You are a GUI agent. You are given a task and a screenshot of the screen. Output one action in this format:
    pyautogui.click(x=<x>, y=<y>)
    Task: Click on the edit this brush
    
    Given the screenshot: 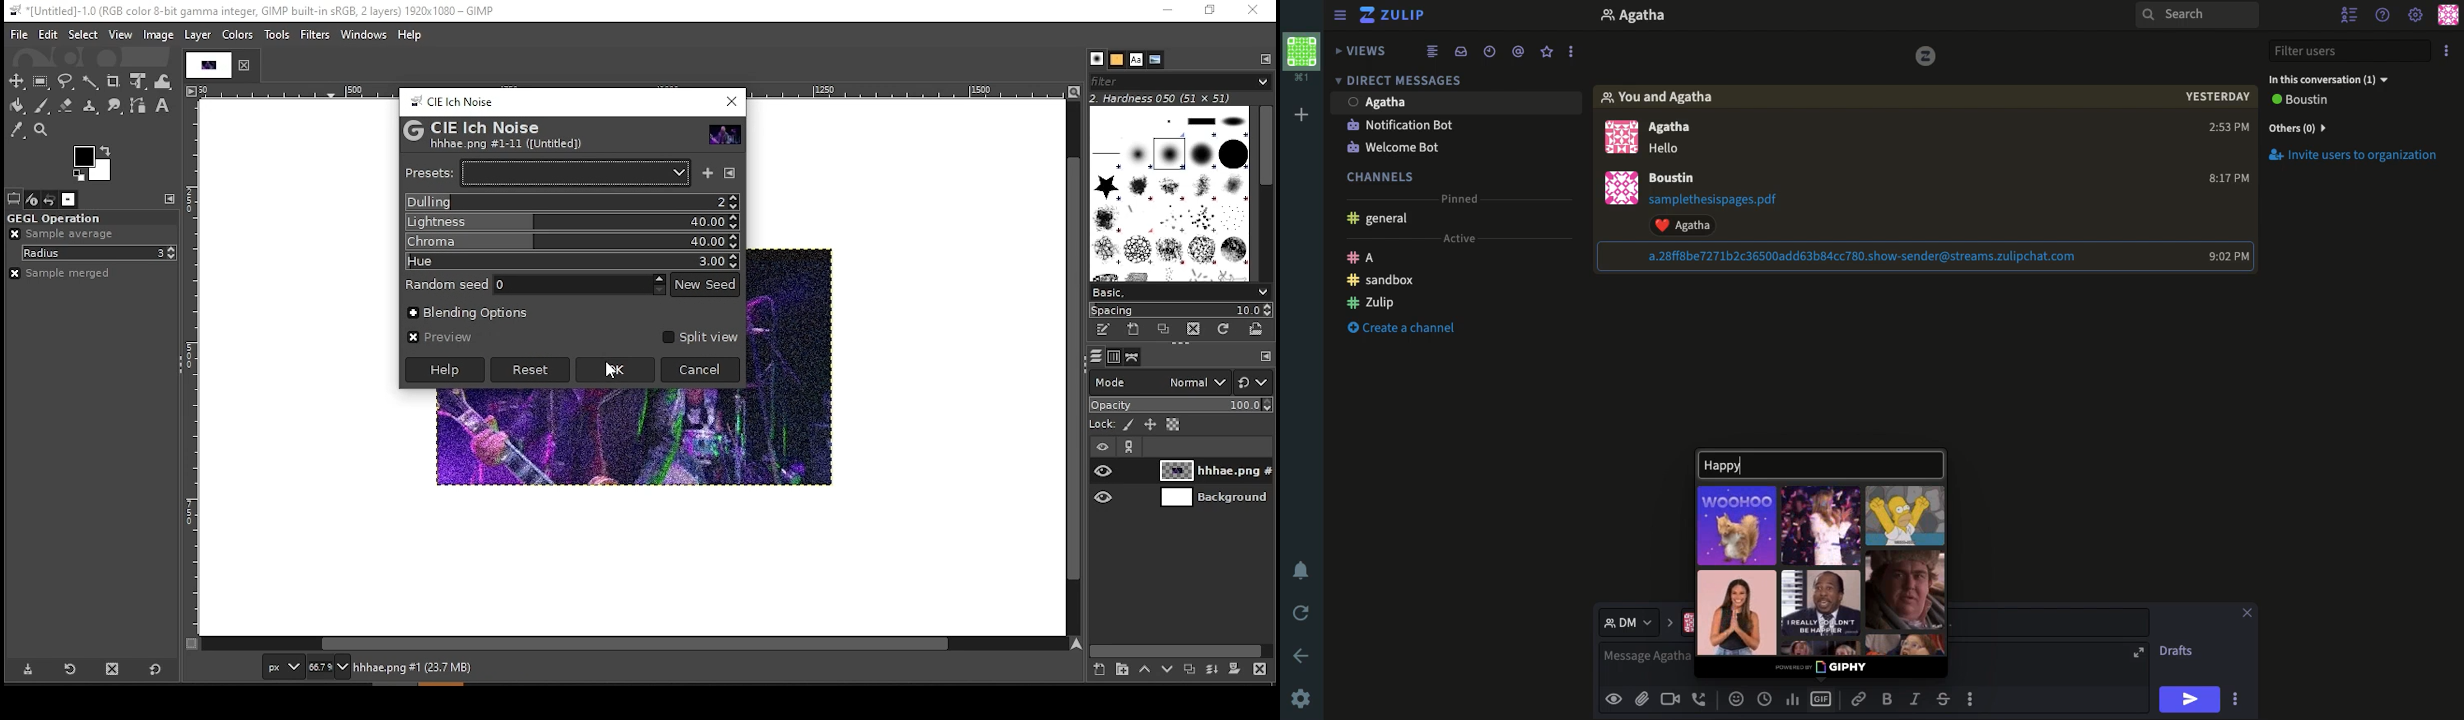 What is the action you would take?
    pyautogui.click(x=1107, y=332)
    